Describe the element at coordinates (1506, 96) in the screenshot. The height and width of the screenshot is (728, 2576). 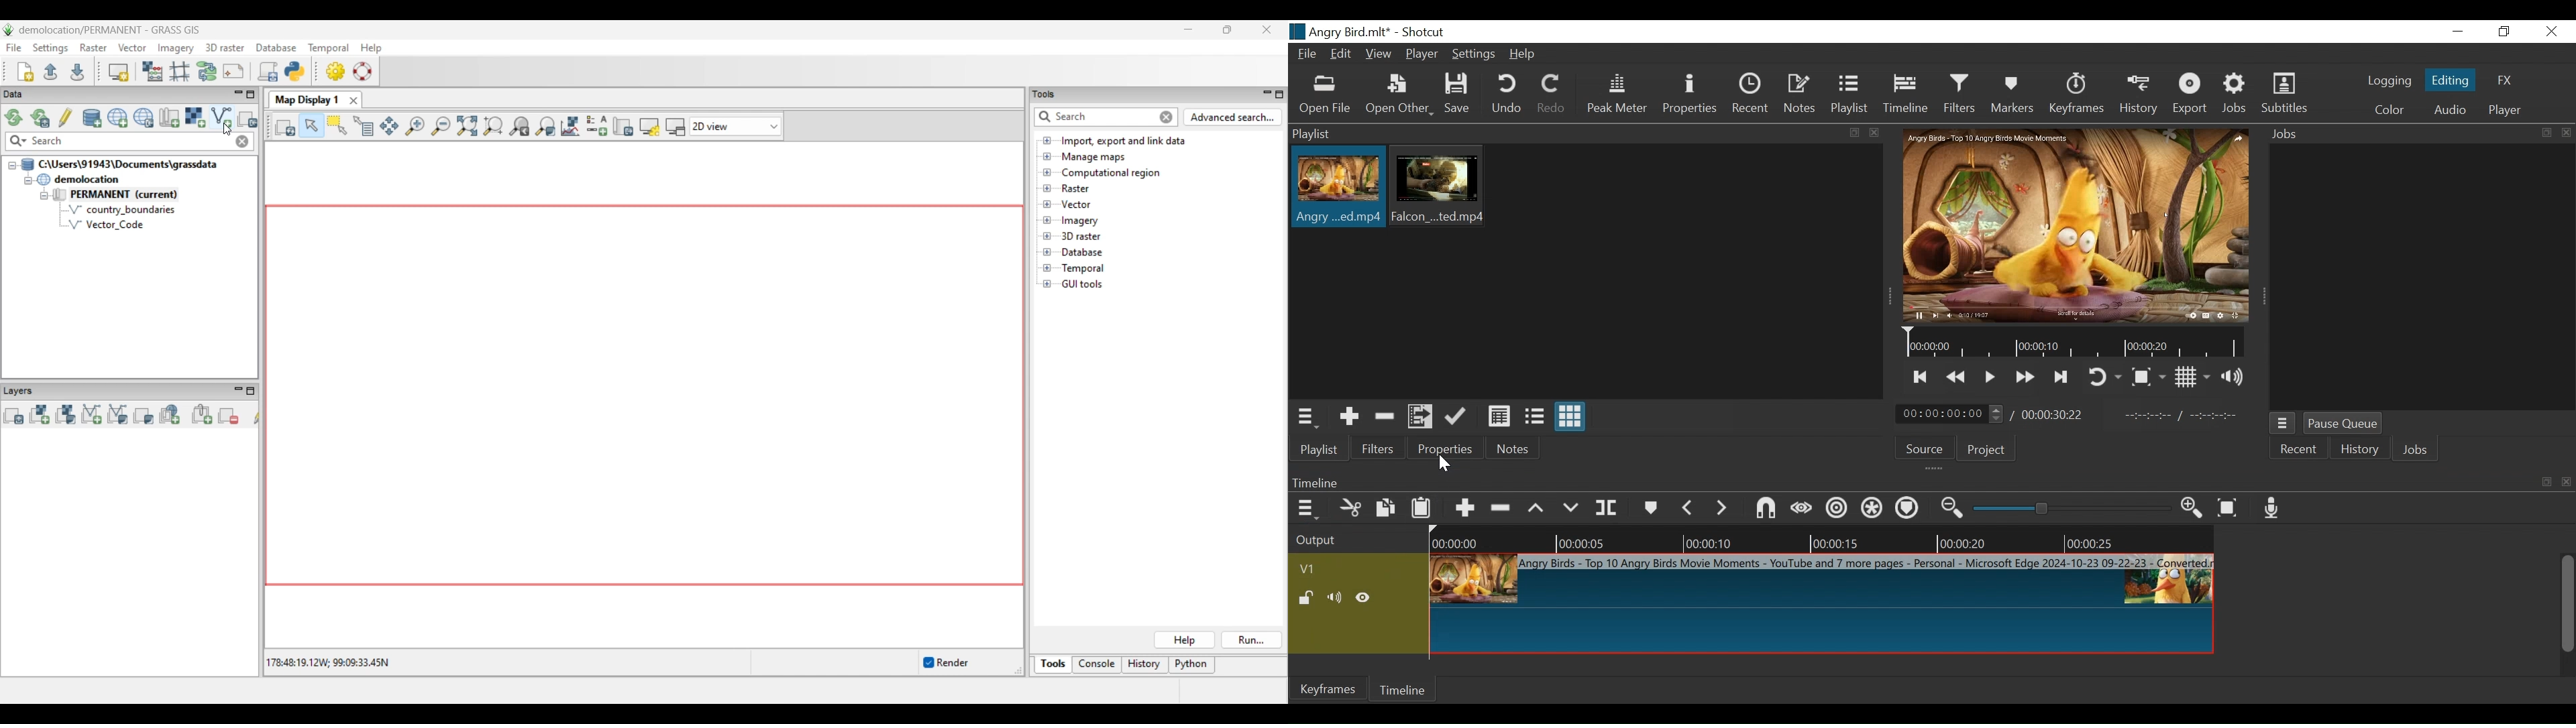
I see `Undo` at that location.